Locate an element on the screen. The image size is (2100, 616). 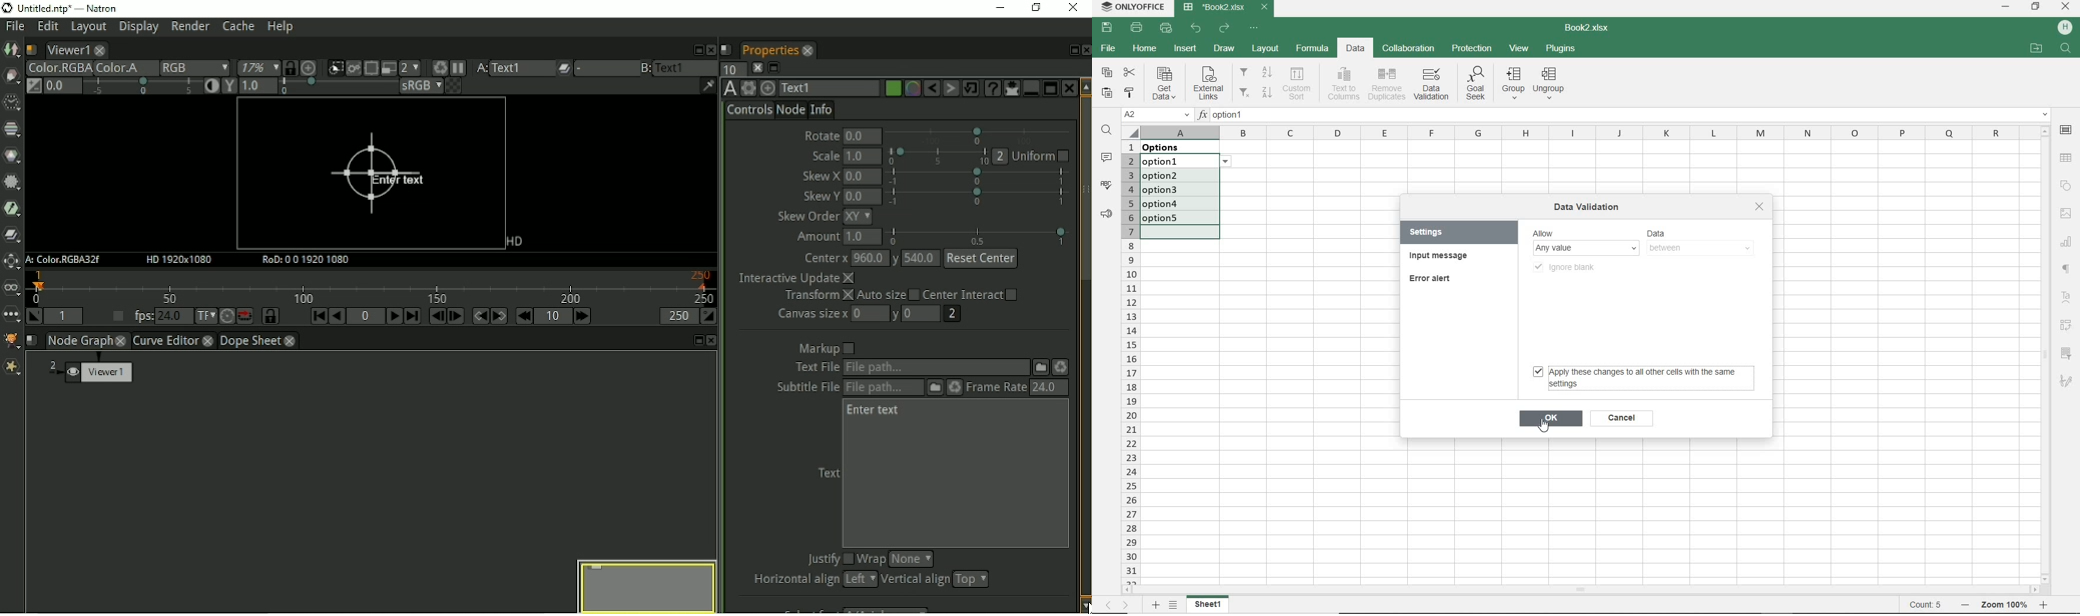
 is located at coordinates (13, 130).